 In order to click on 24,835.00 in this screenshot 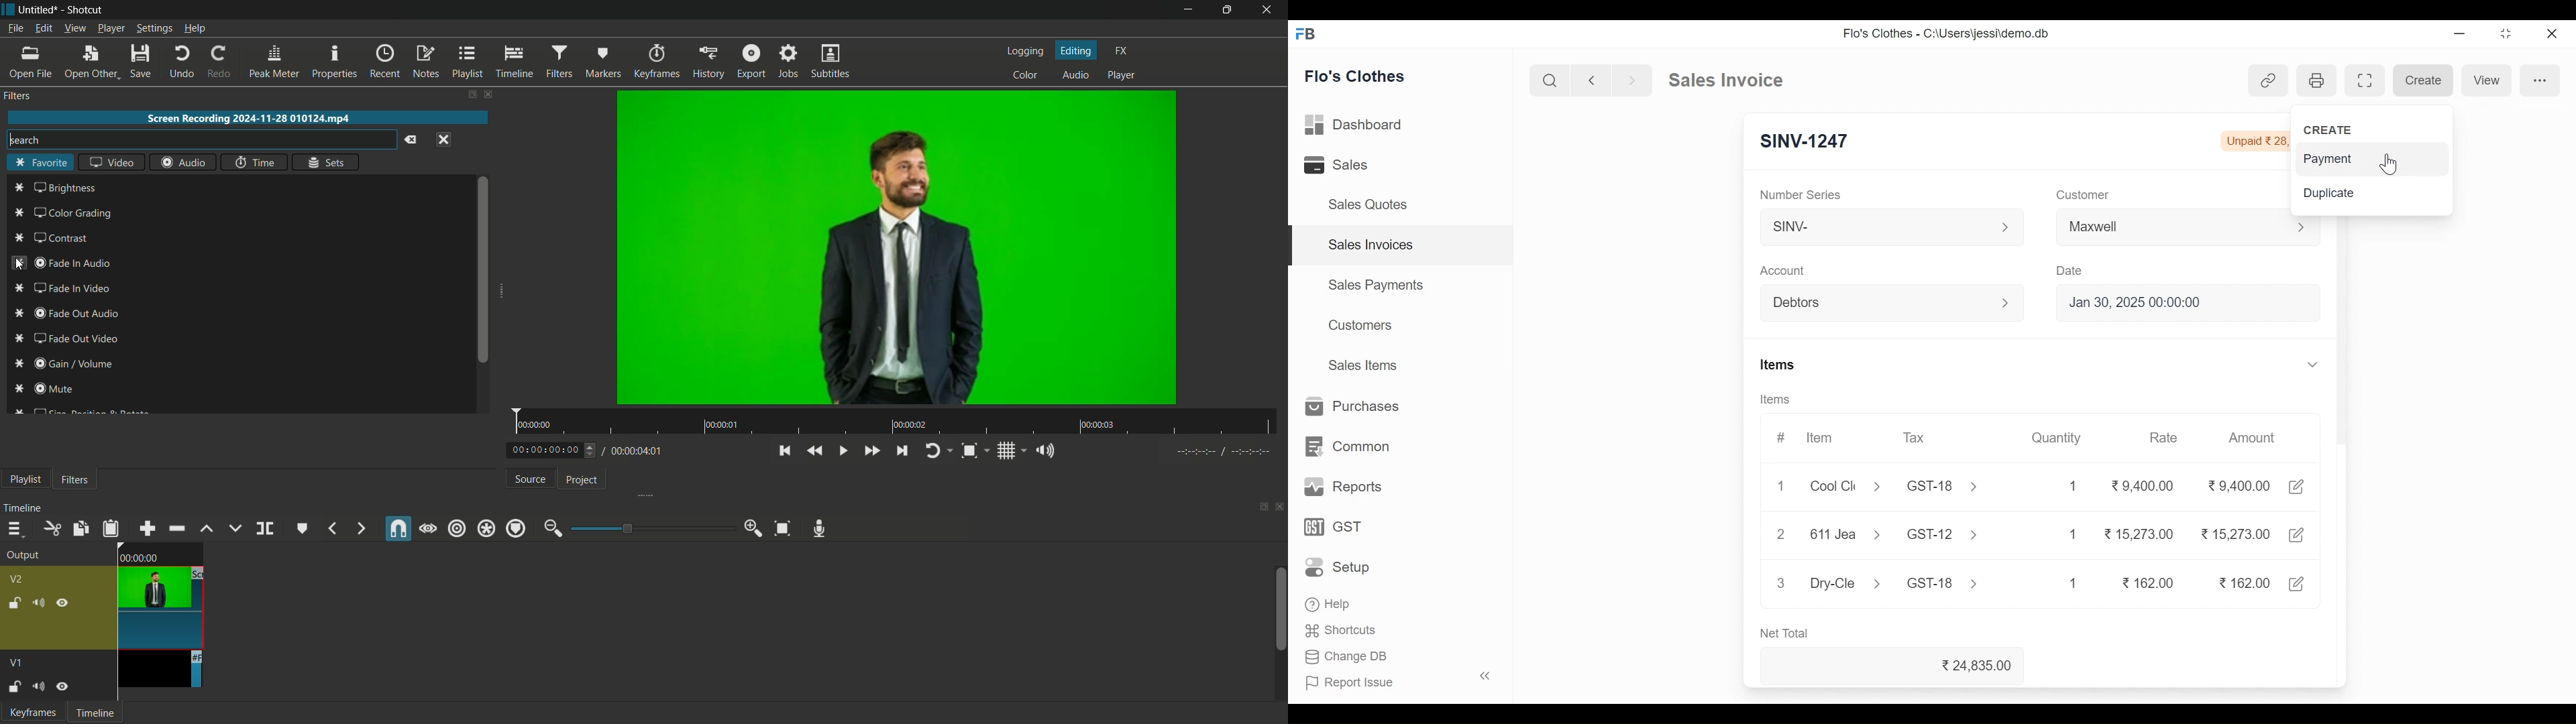, I will do `click(1980, 666)`.